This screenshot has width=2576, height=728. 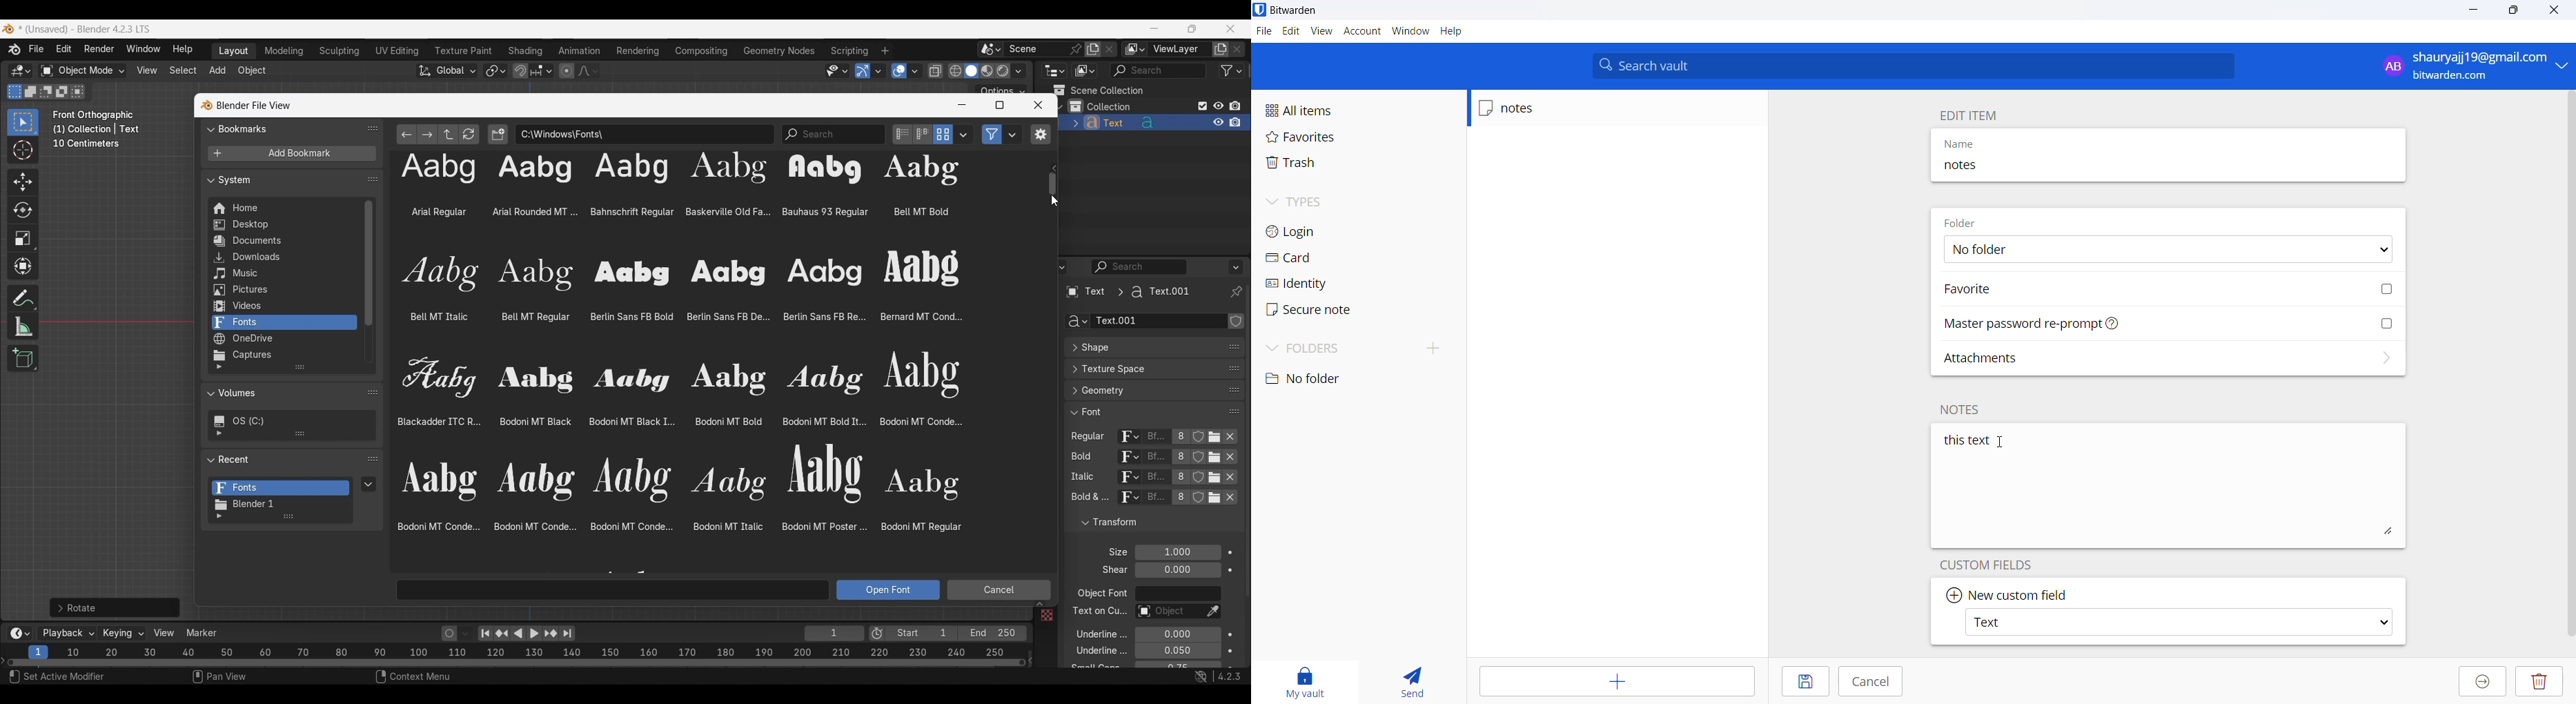 I want to click on Scripting workspace, so click(x=848, y=50).